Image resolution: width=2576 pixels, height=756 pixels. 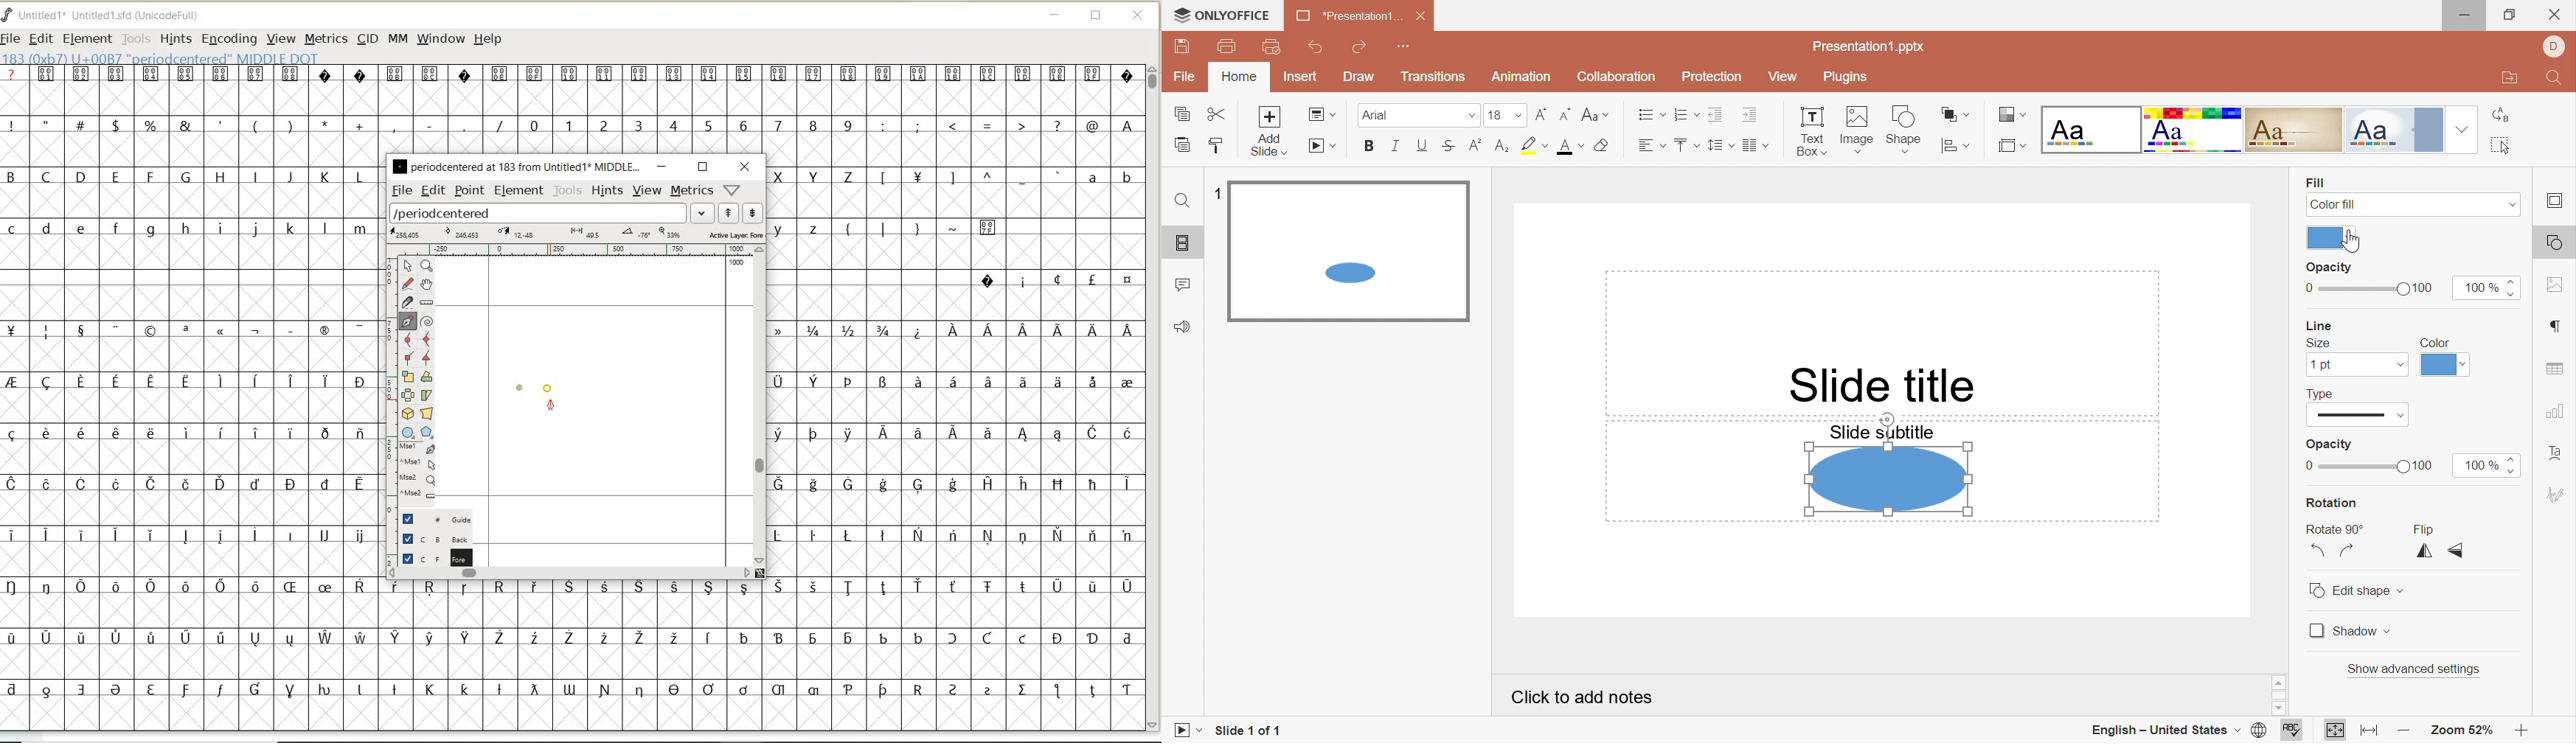 I want to click on lowercase letters, so click(x=1109, y=180).